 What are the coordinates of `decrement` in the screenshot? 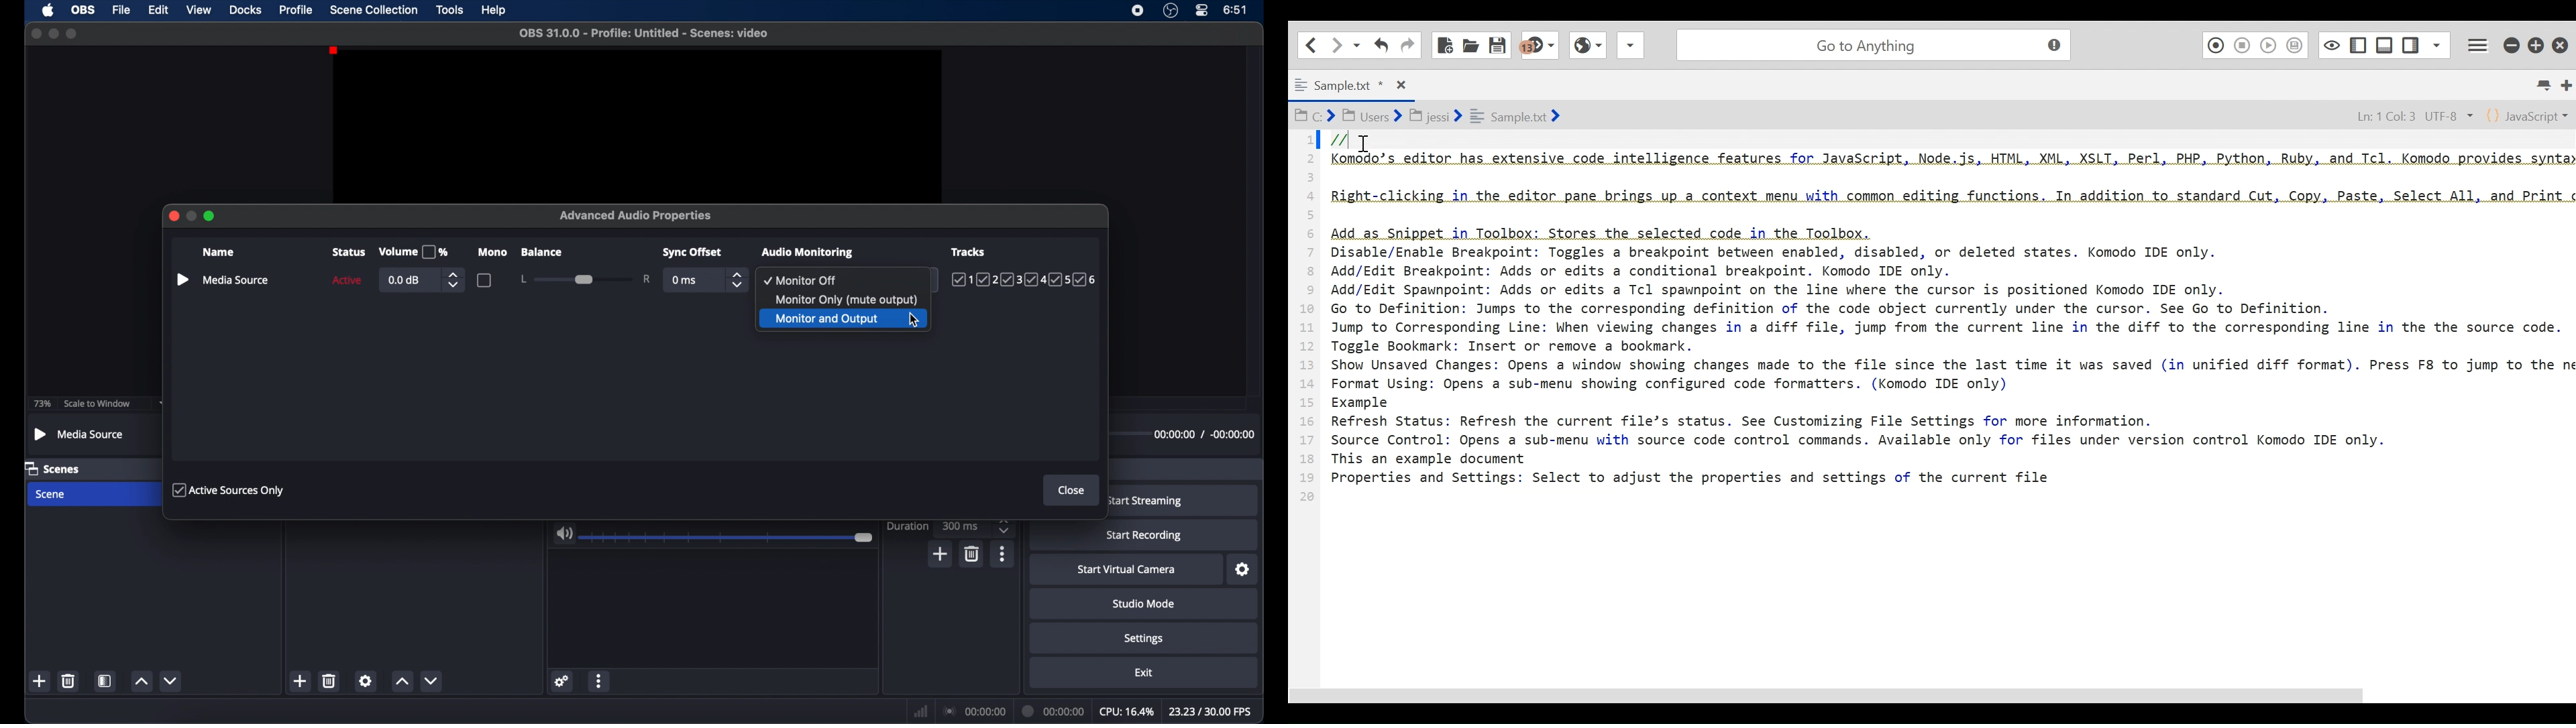 It's located at (172, 681).